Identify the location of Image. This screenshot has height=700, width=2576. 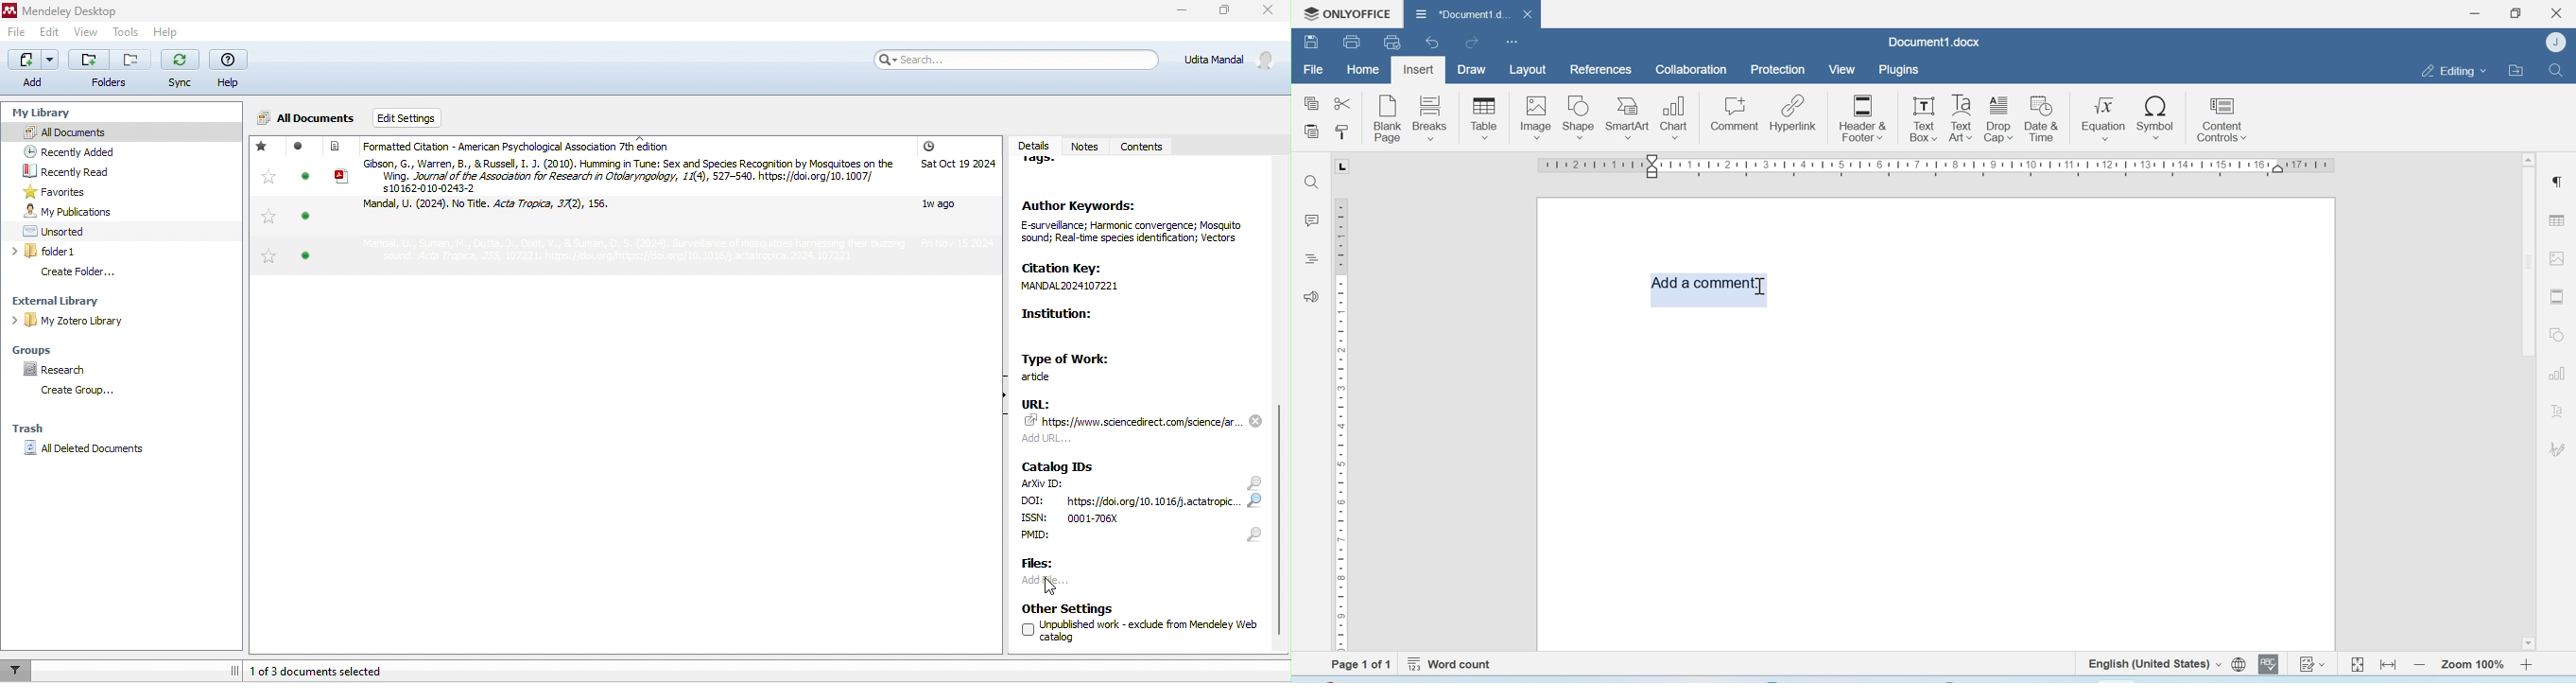
(1535, 117).